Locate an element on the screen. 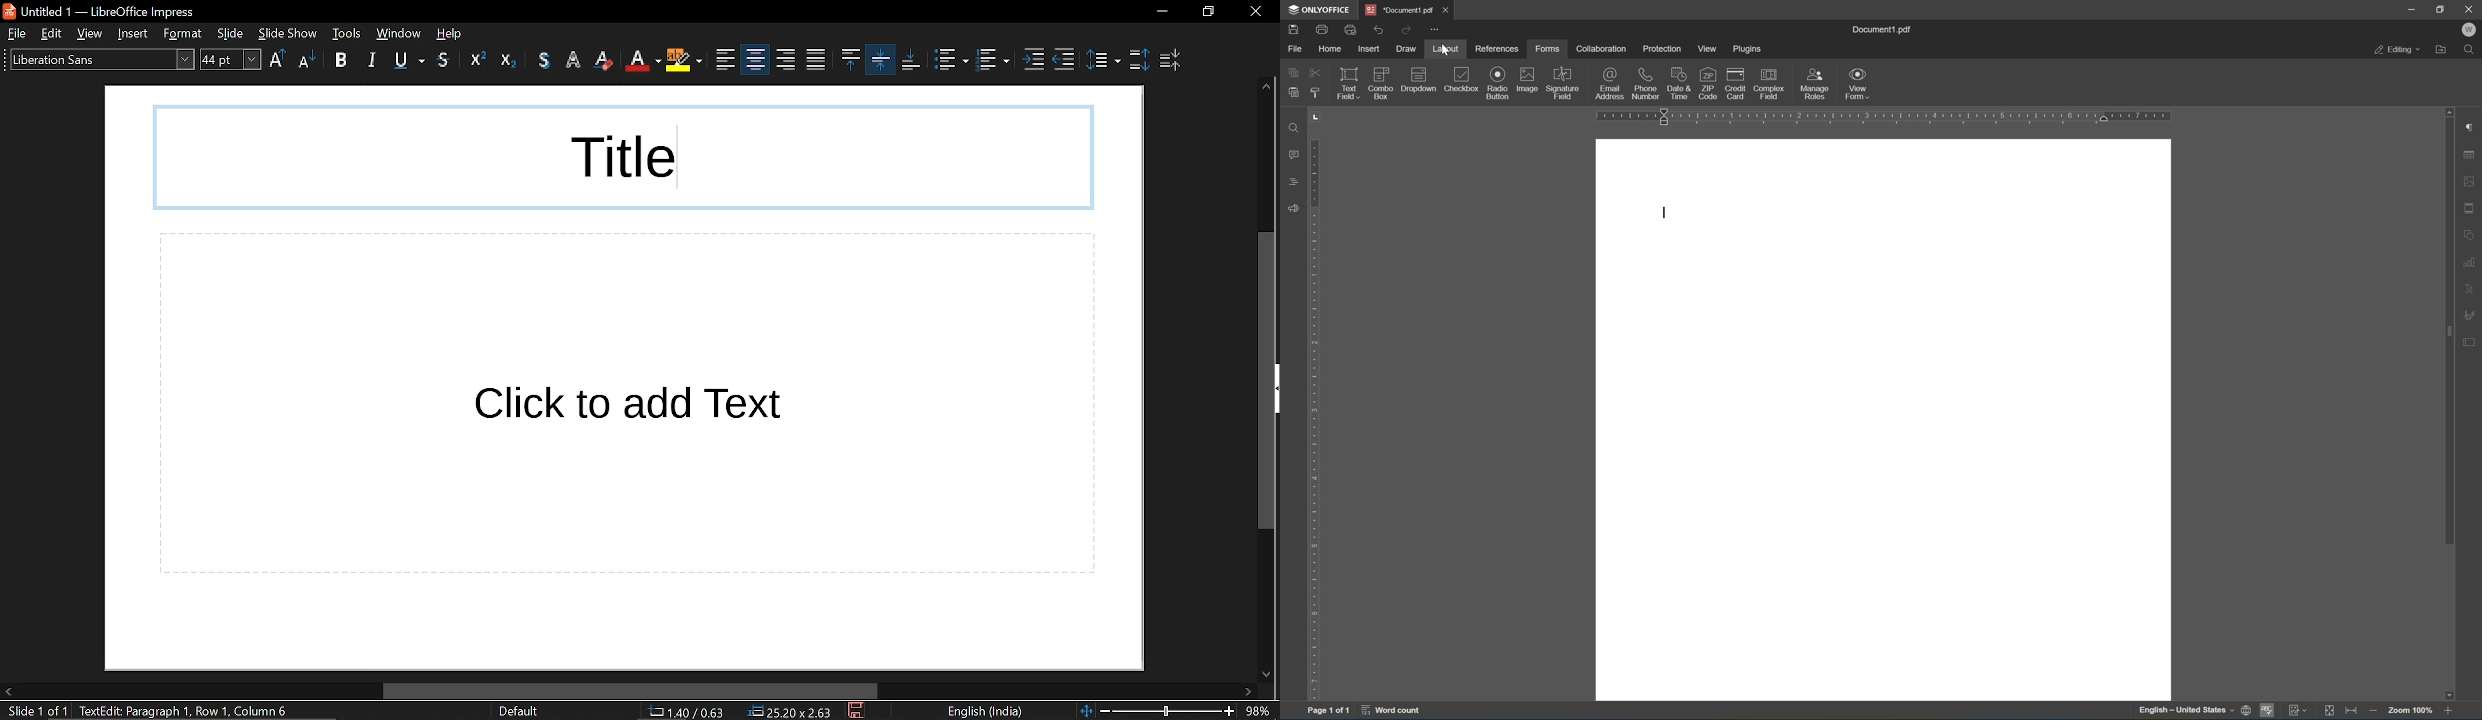  protection is located at coordinates (1662, 47).